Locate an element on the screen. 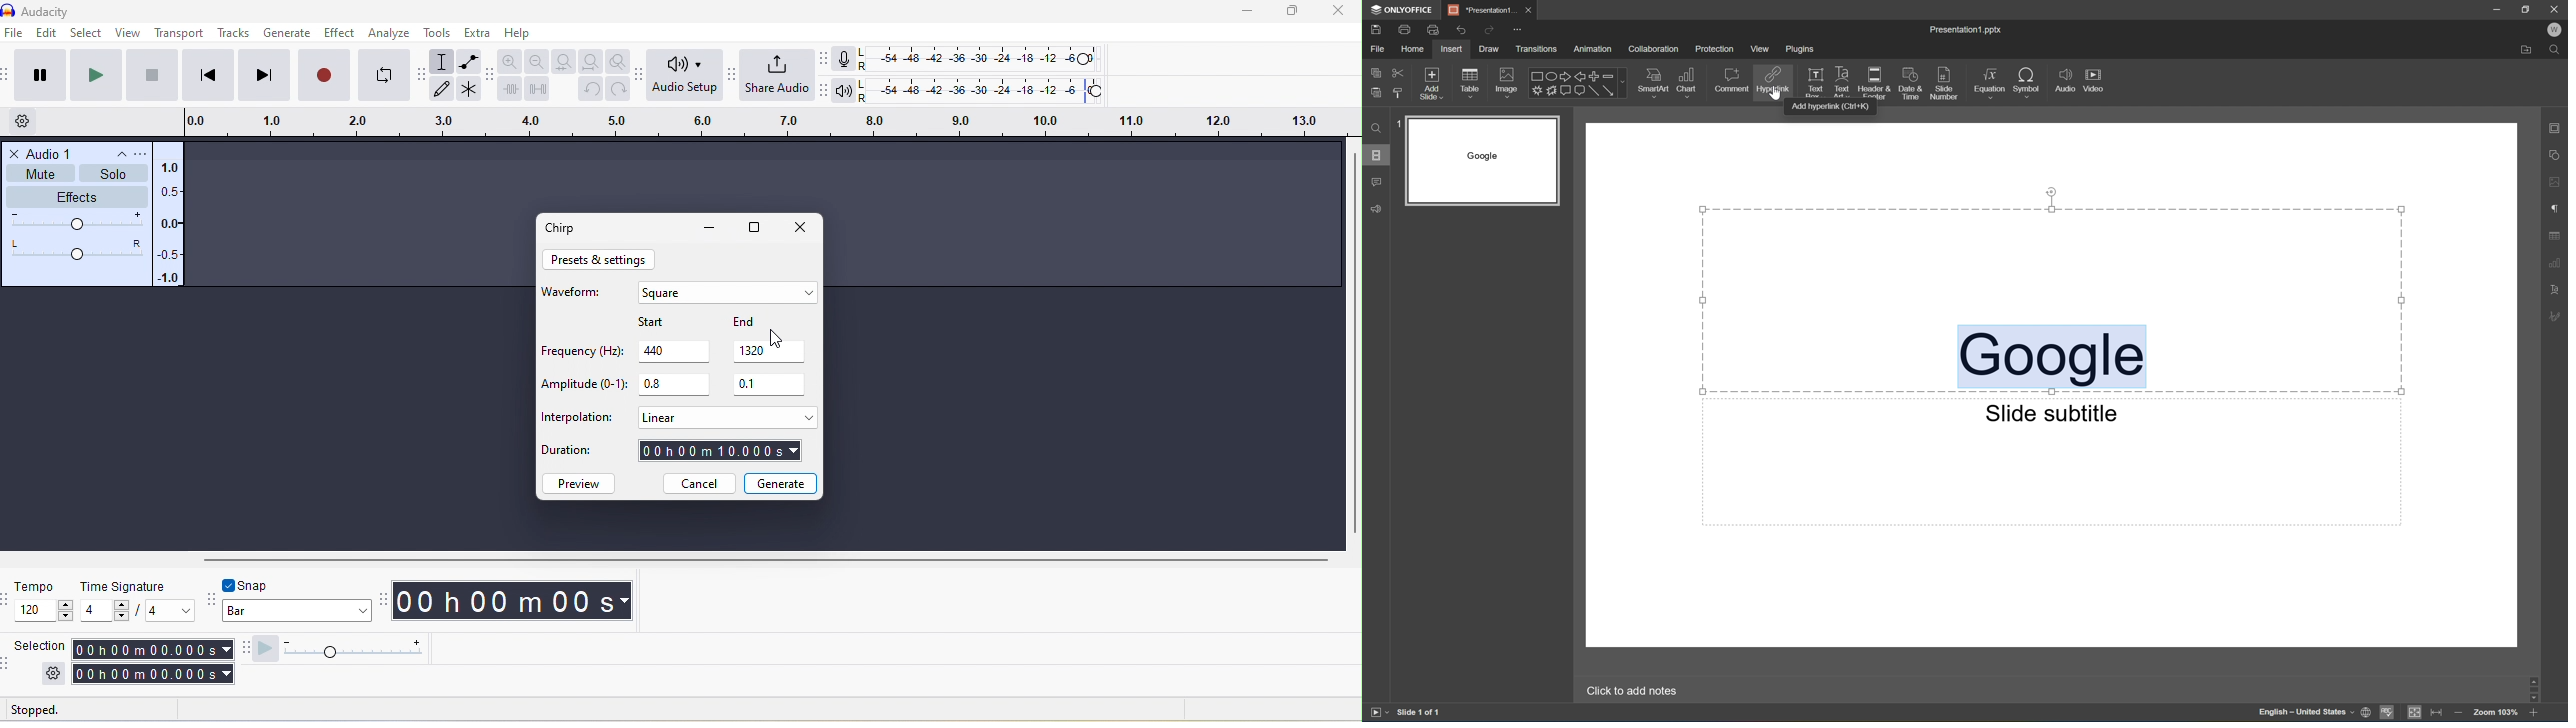 Image resolution: width=2576 pixels, height=728 pixels. analyze is located at coordinates (393, 33).